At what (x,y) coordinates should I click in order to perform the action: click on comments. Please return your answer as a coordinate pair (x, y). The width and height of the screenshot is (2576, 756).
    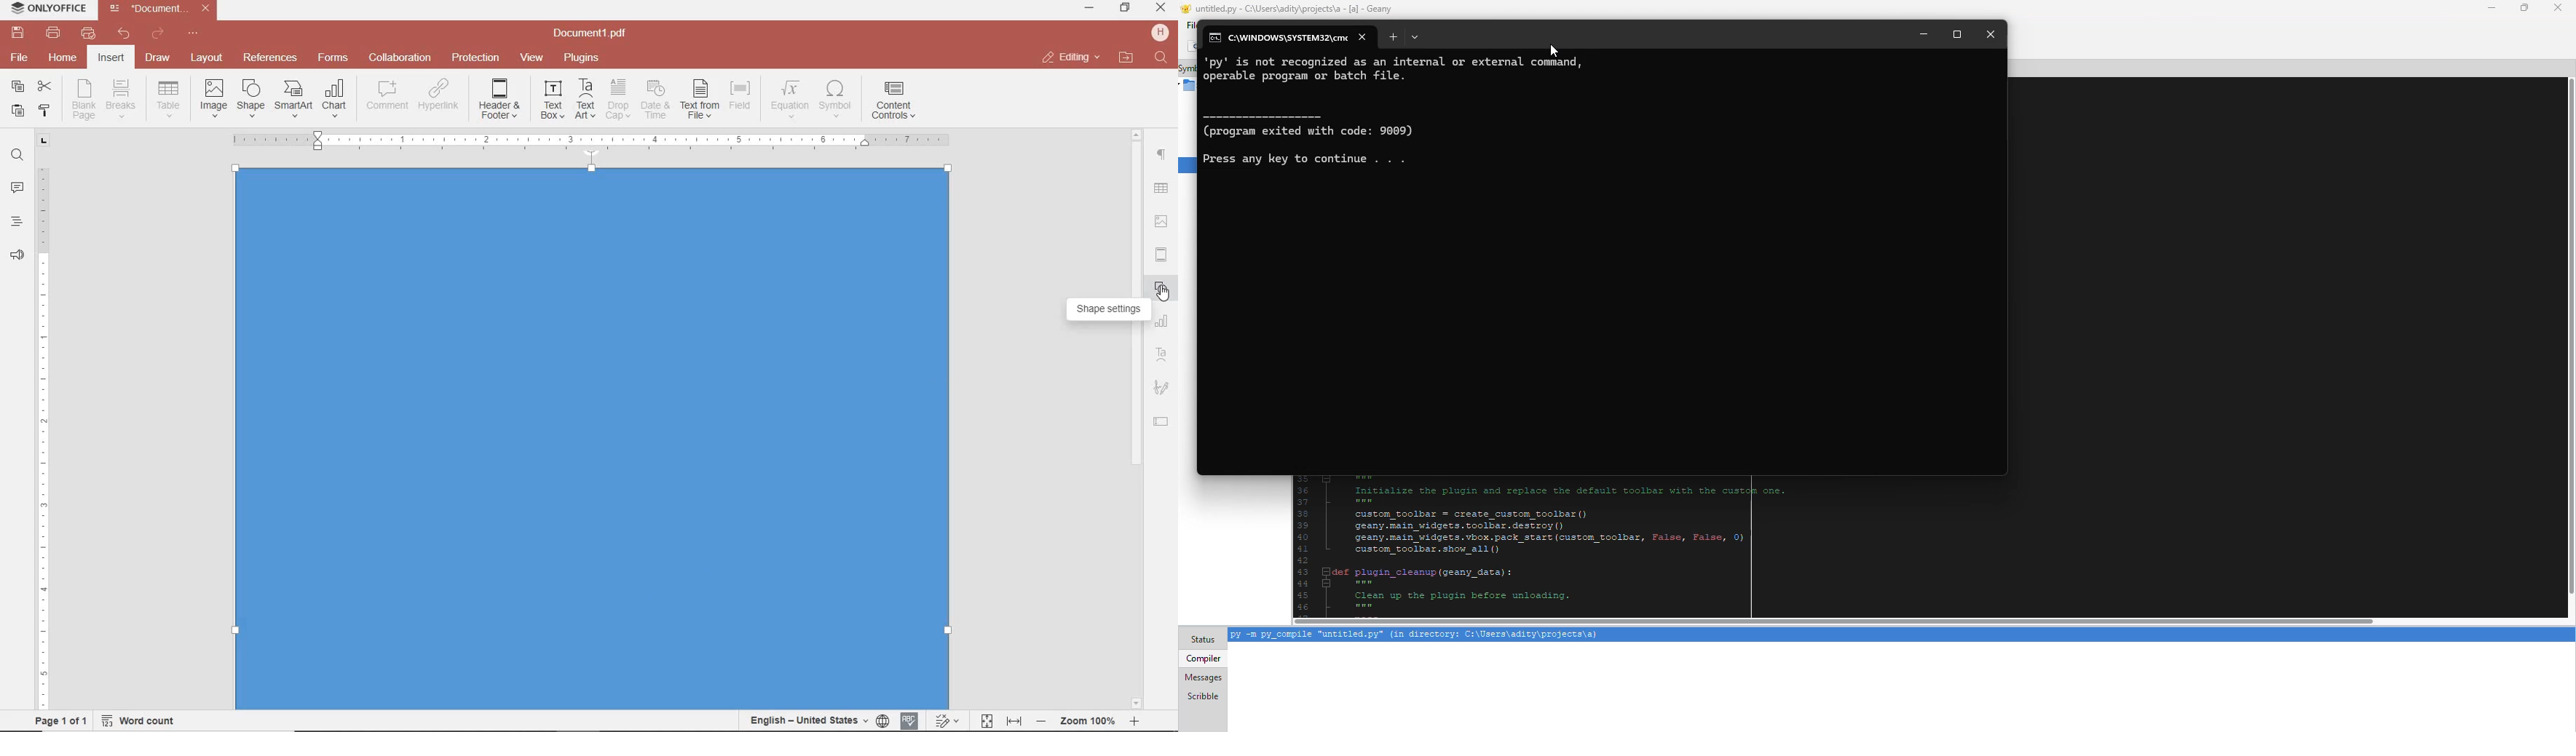
    Looking at the image, I should click on (17, 189).